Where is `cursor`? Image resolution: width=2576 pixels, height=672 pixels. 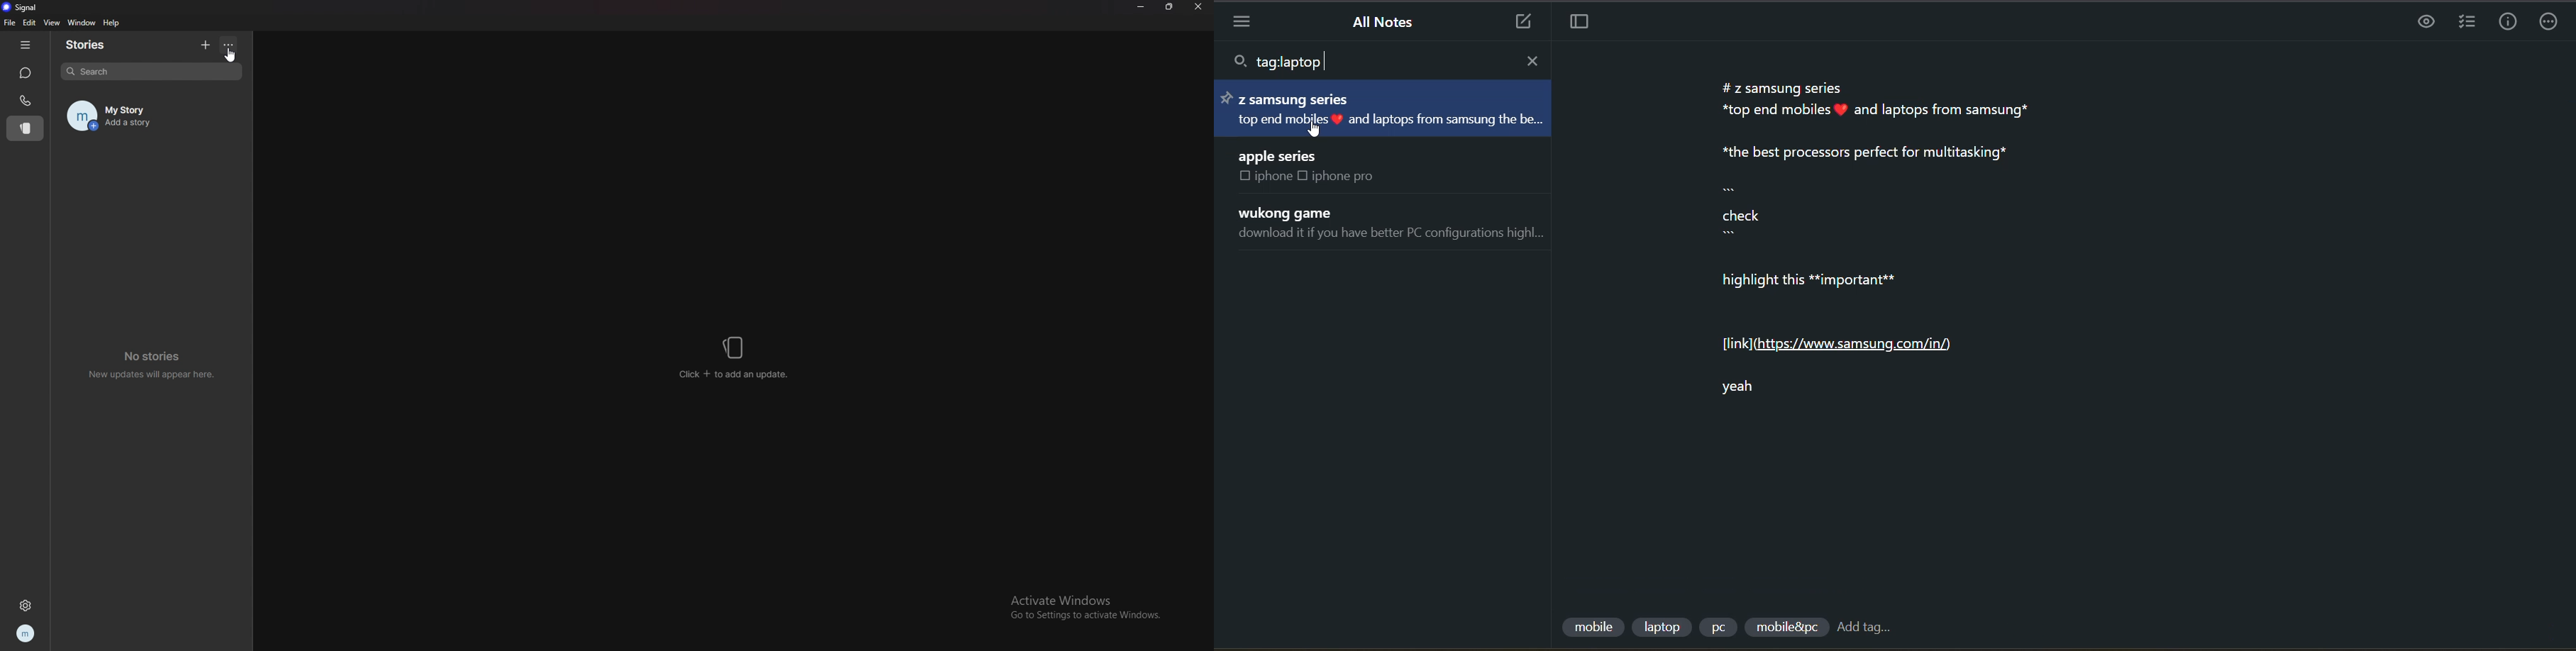
cursor is located at coordinates (1317, 130).